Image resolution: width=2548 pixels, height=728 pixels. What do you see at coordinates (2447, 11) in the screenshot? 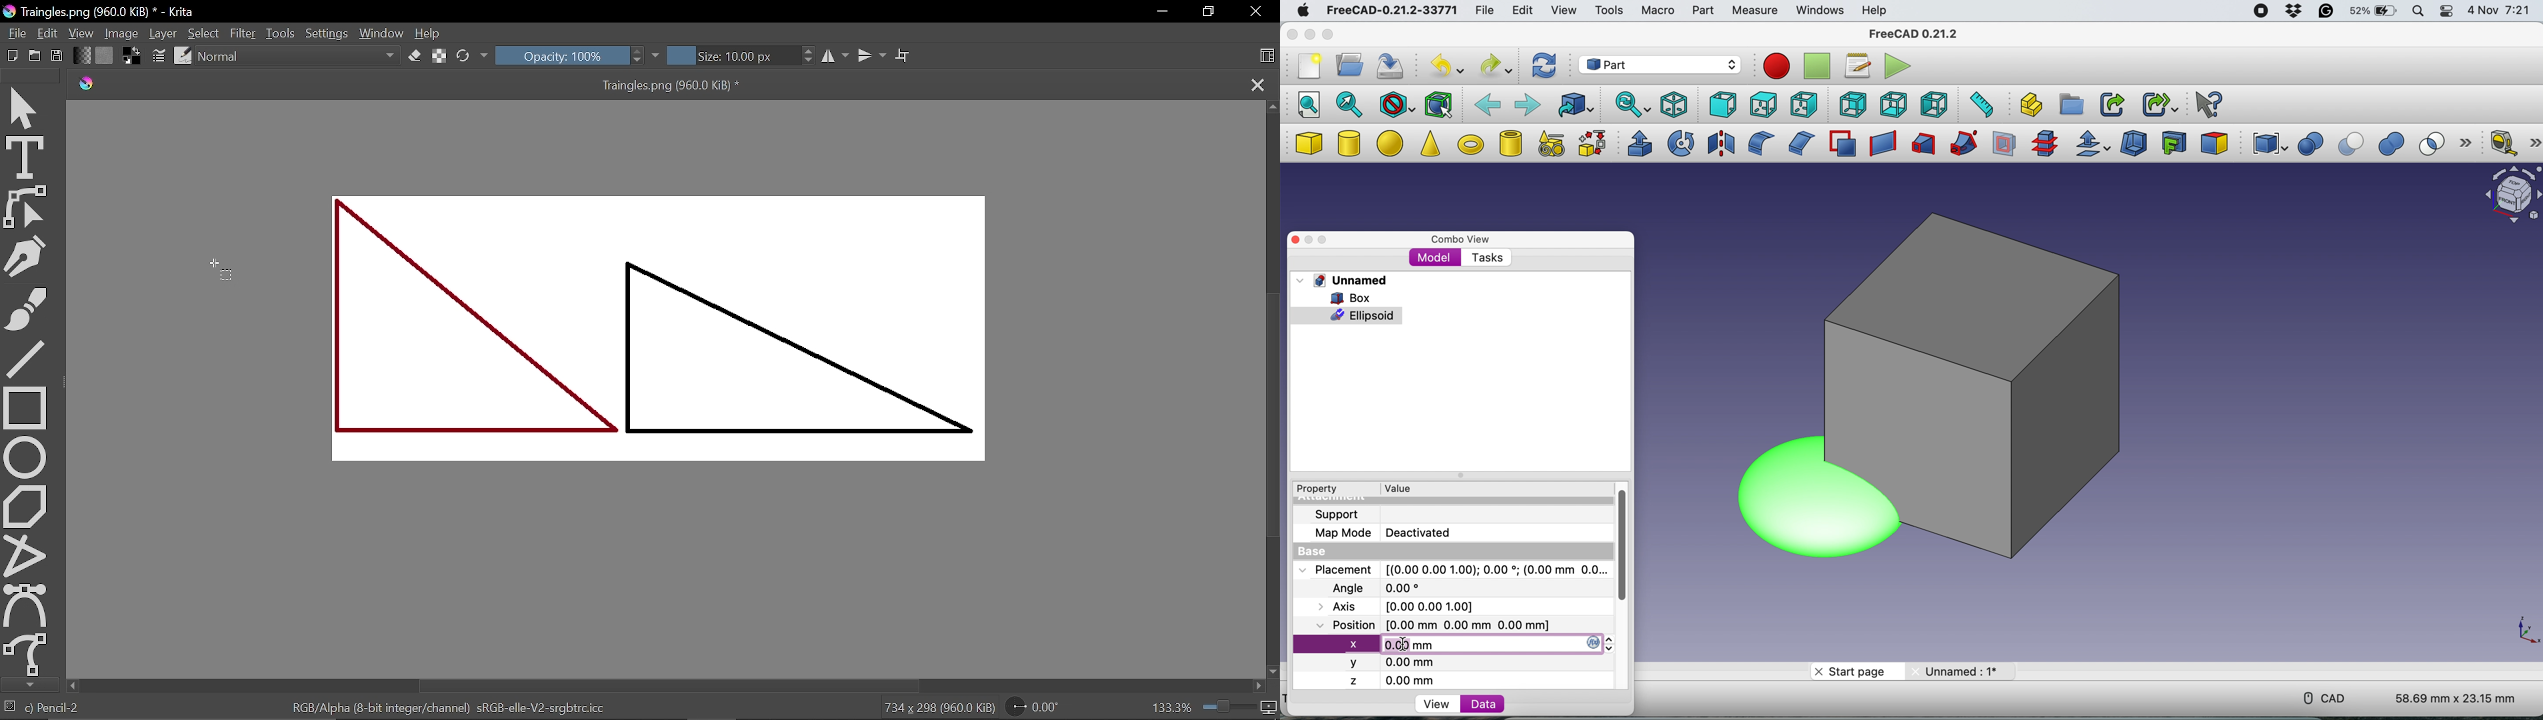
I see `control center` at bounding box center [2447, 11].